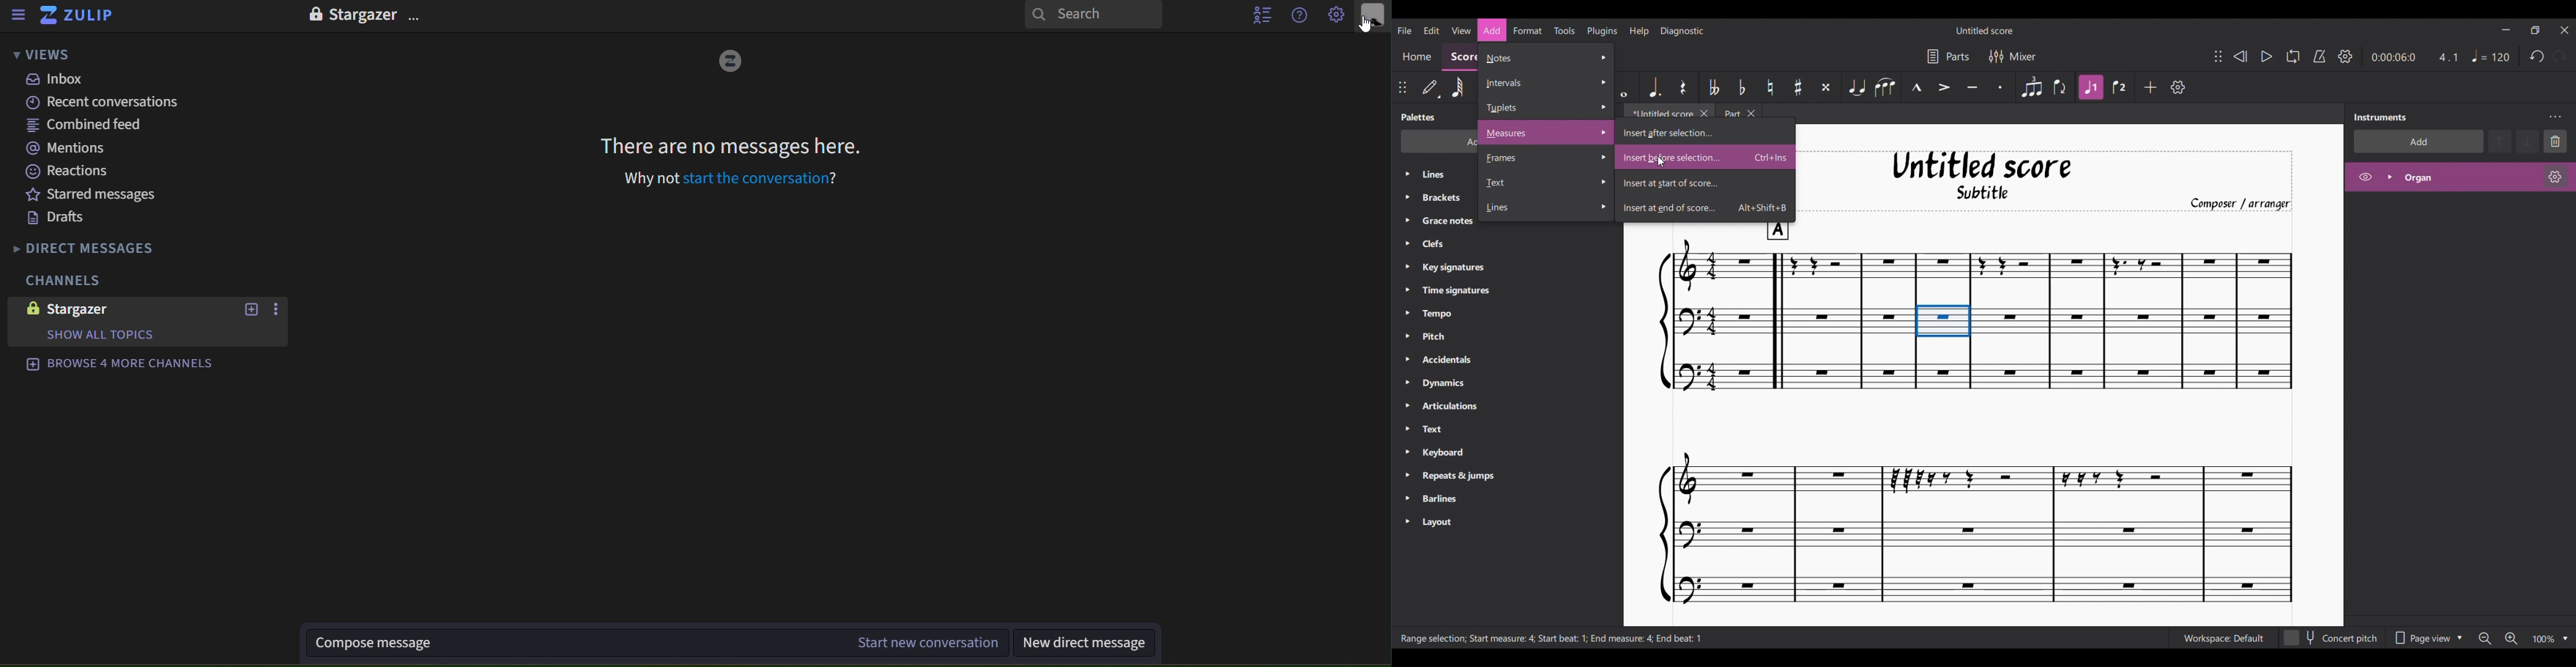  I want to click on Line options, so click(1546, 208).